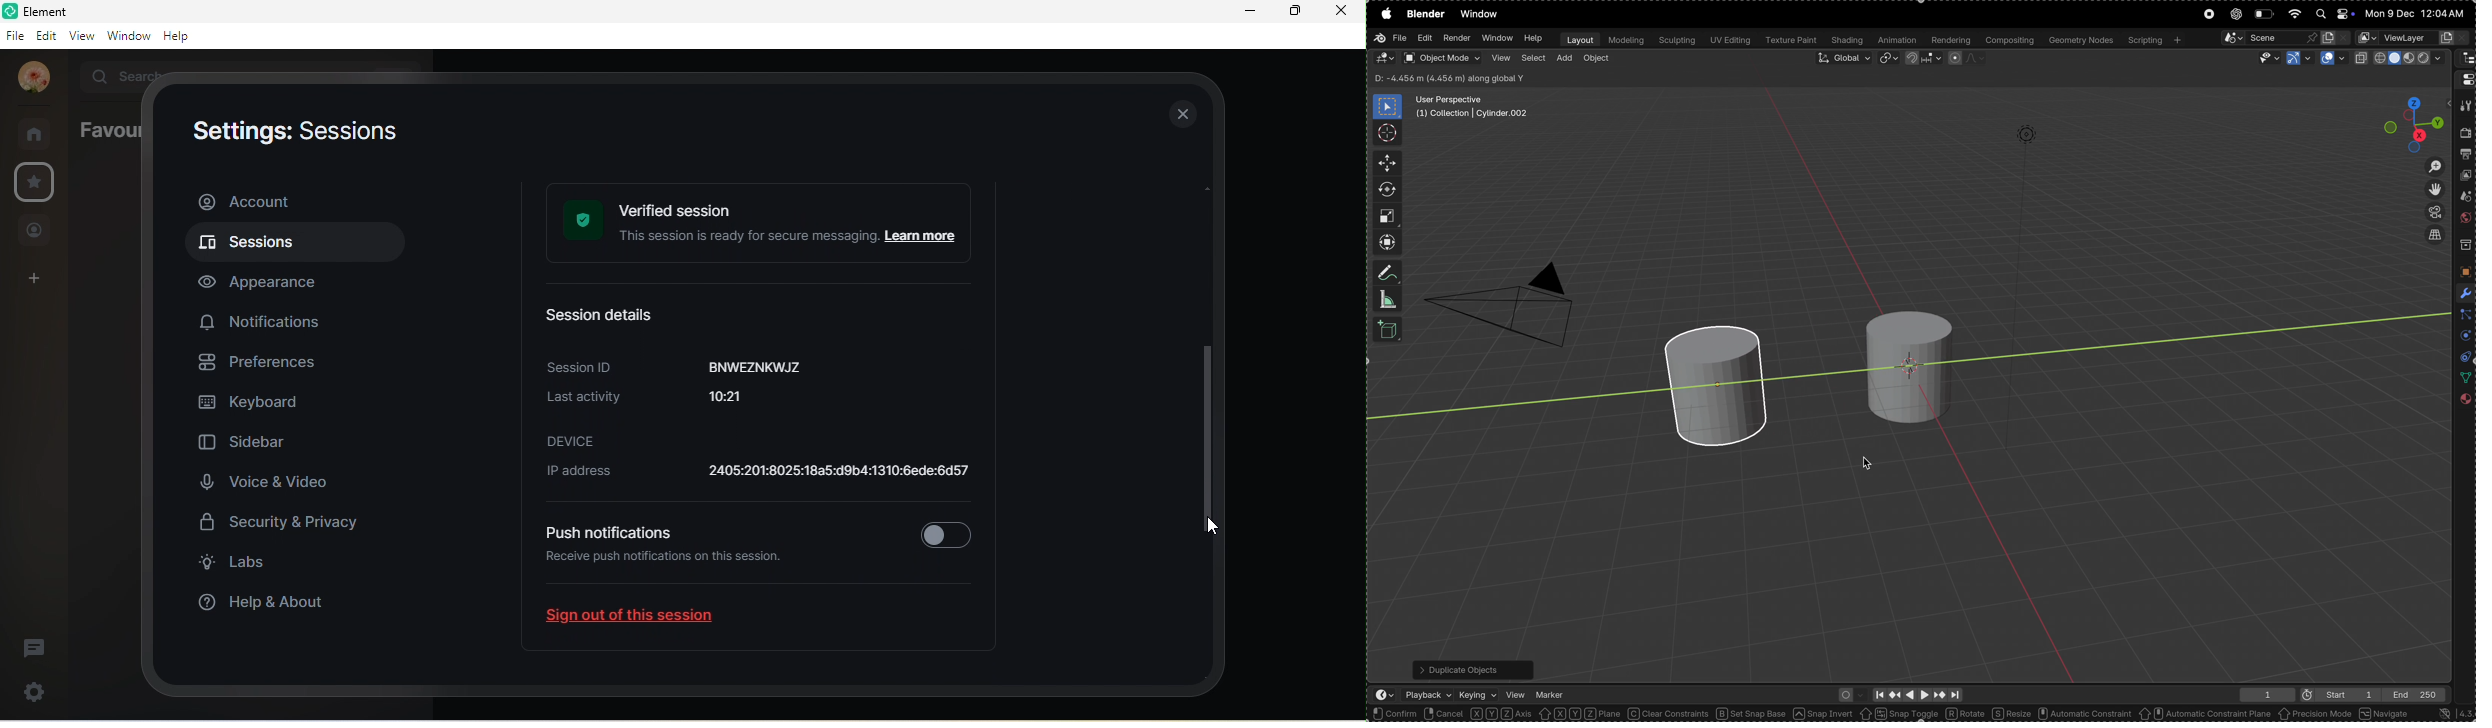  Describe the element at coordinates (2208, 15) in the screenshot. I see `record` at that location.